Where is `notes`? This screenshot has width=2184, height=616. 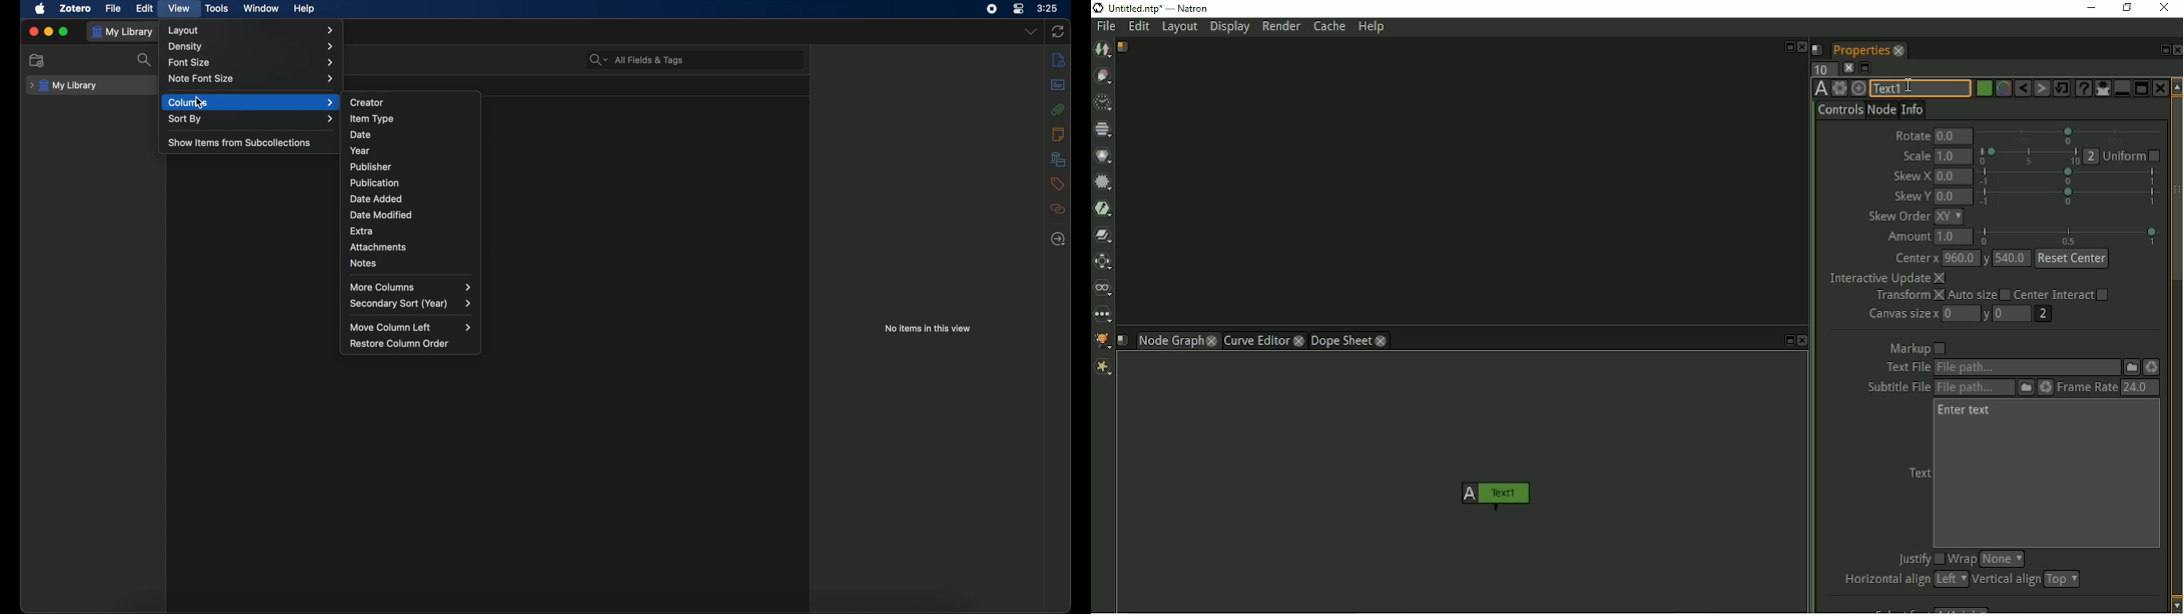 notes is located at coordinates (364, 264).